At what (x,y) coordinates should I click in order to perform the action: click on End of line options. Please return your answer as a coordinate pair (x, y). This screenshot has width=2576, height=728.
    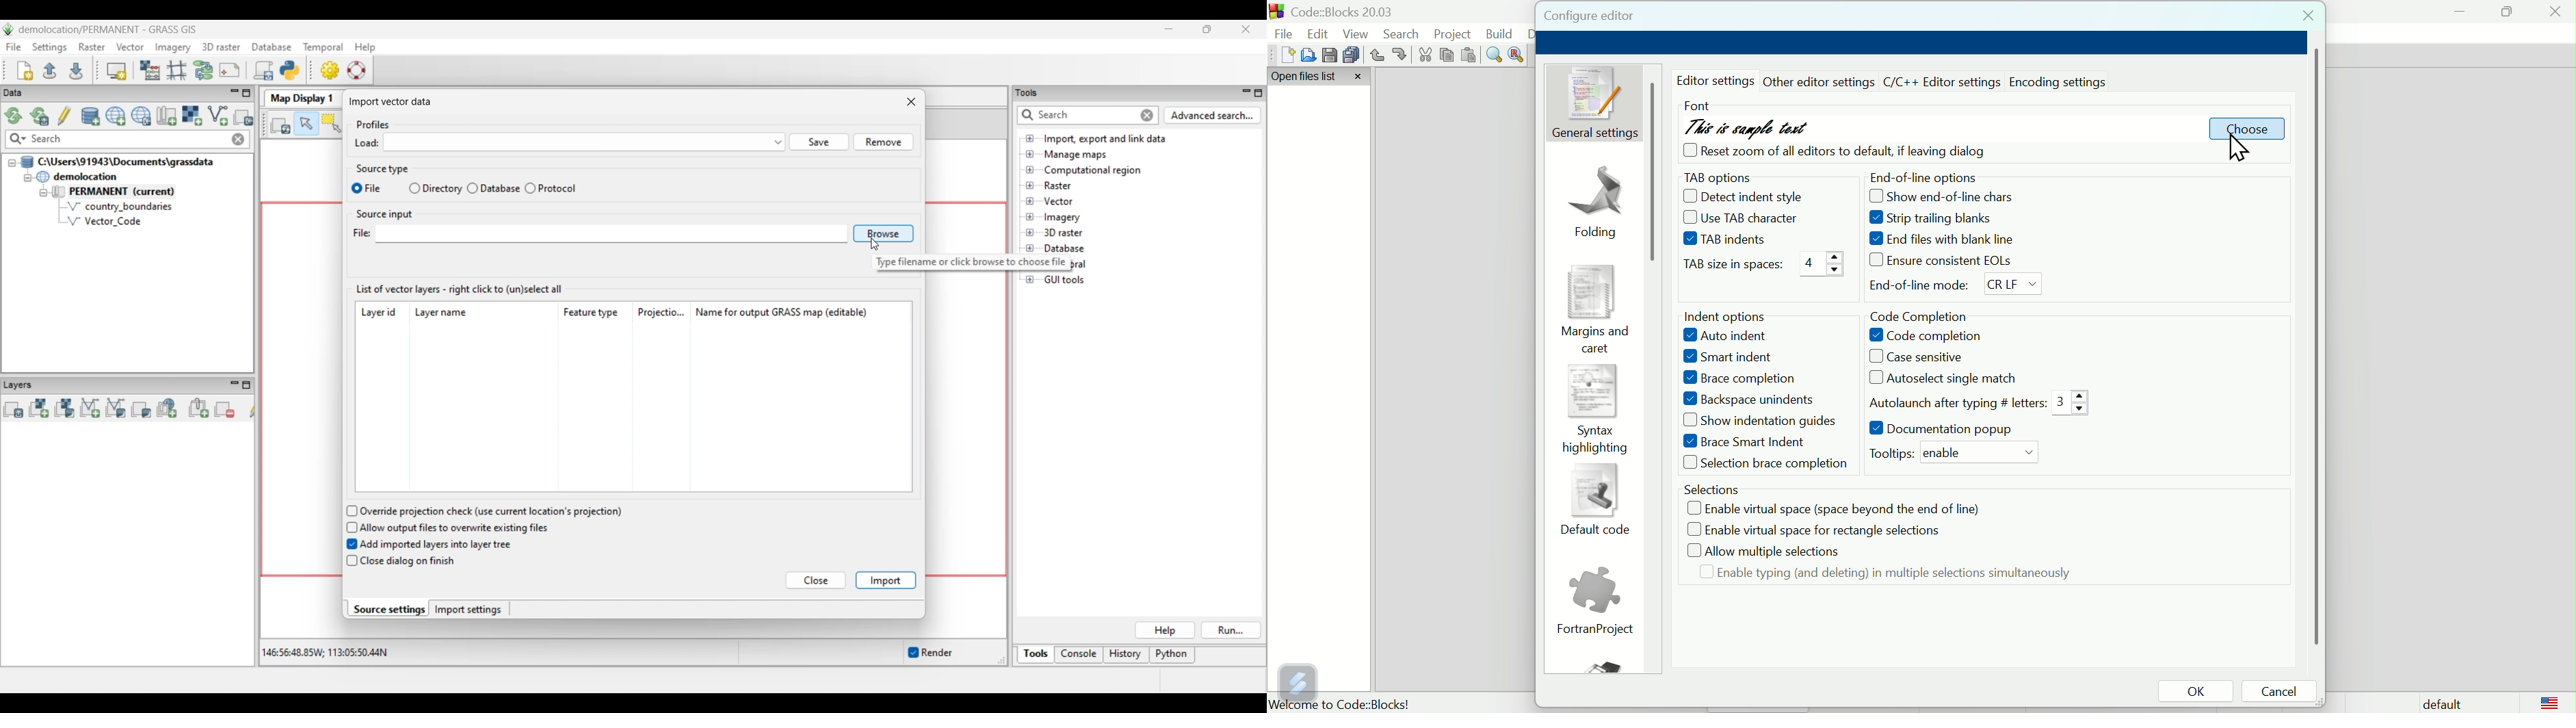
    Looking at the image, I should click on (1949, 176).